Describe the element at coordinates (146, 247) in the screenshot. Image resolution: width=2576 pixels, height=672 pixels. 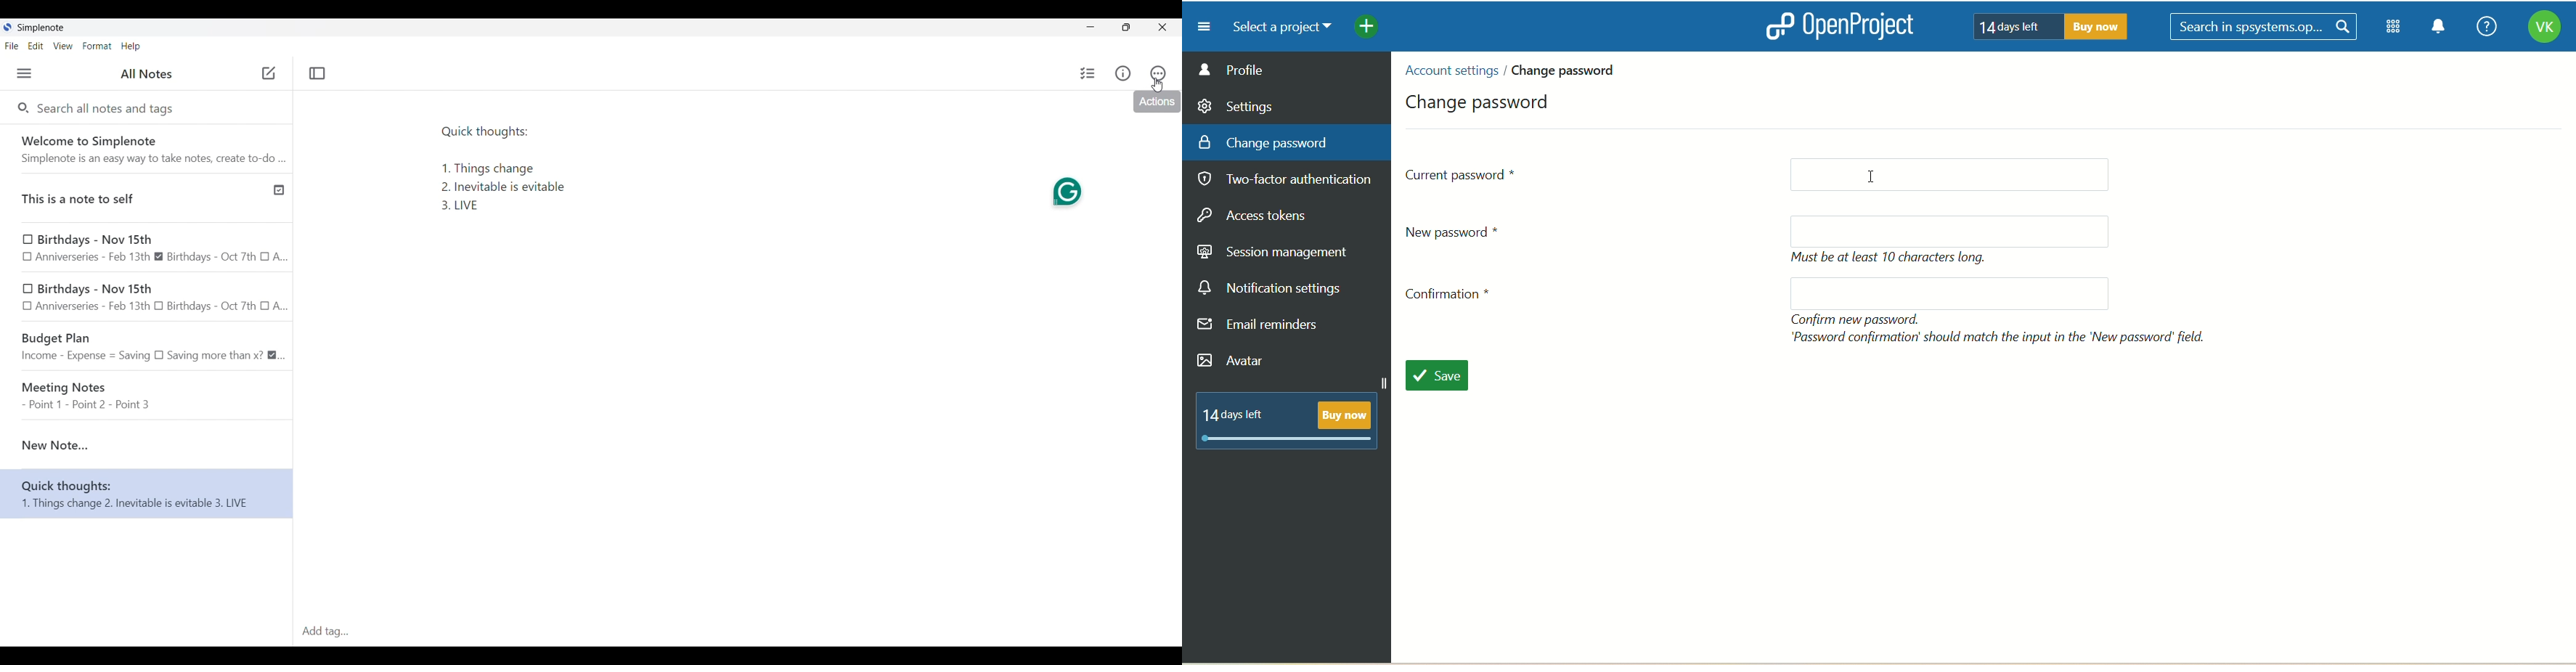
I see `Birthdays - Nov 15th` at that location.